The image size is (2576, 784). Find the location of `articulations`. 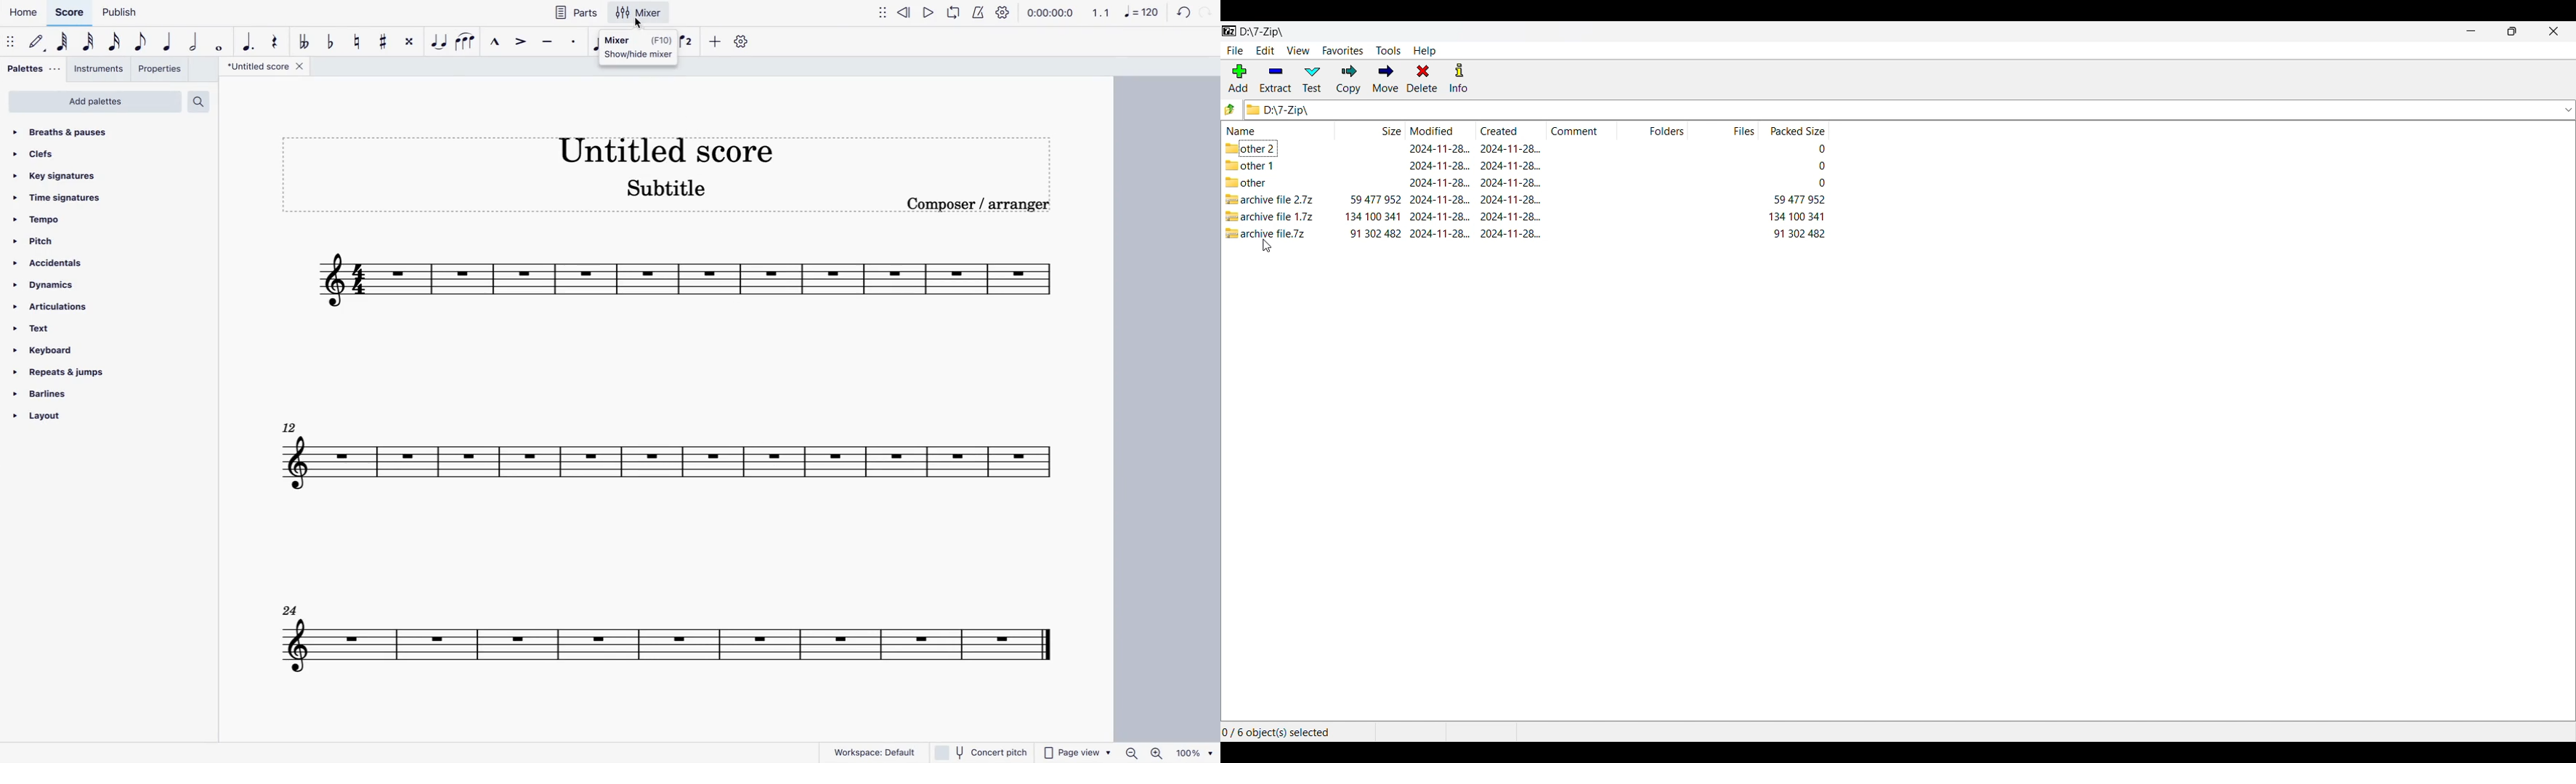

articulations is located at coordinates (54, 309).